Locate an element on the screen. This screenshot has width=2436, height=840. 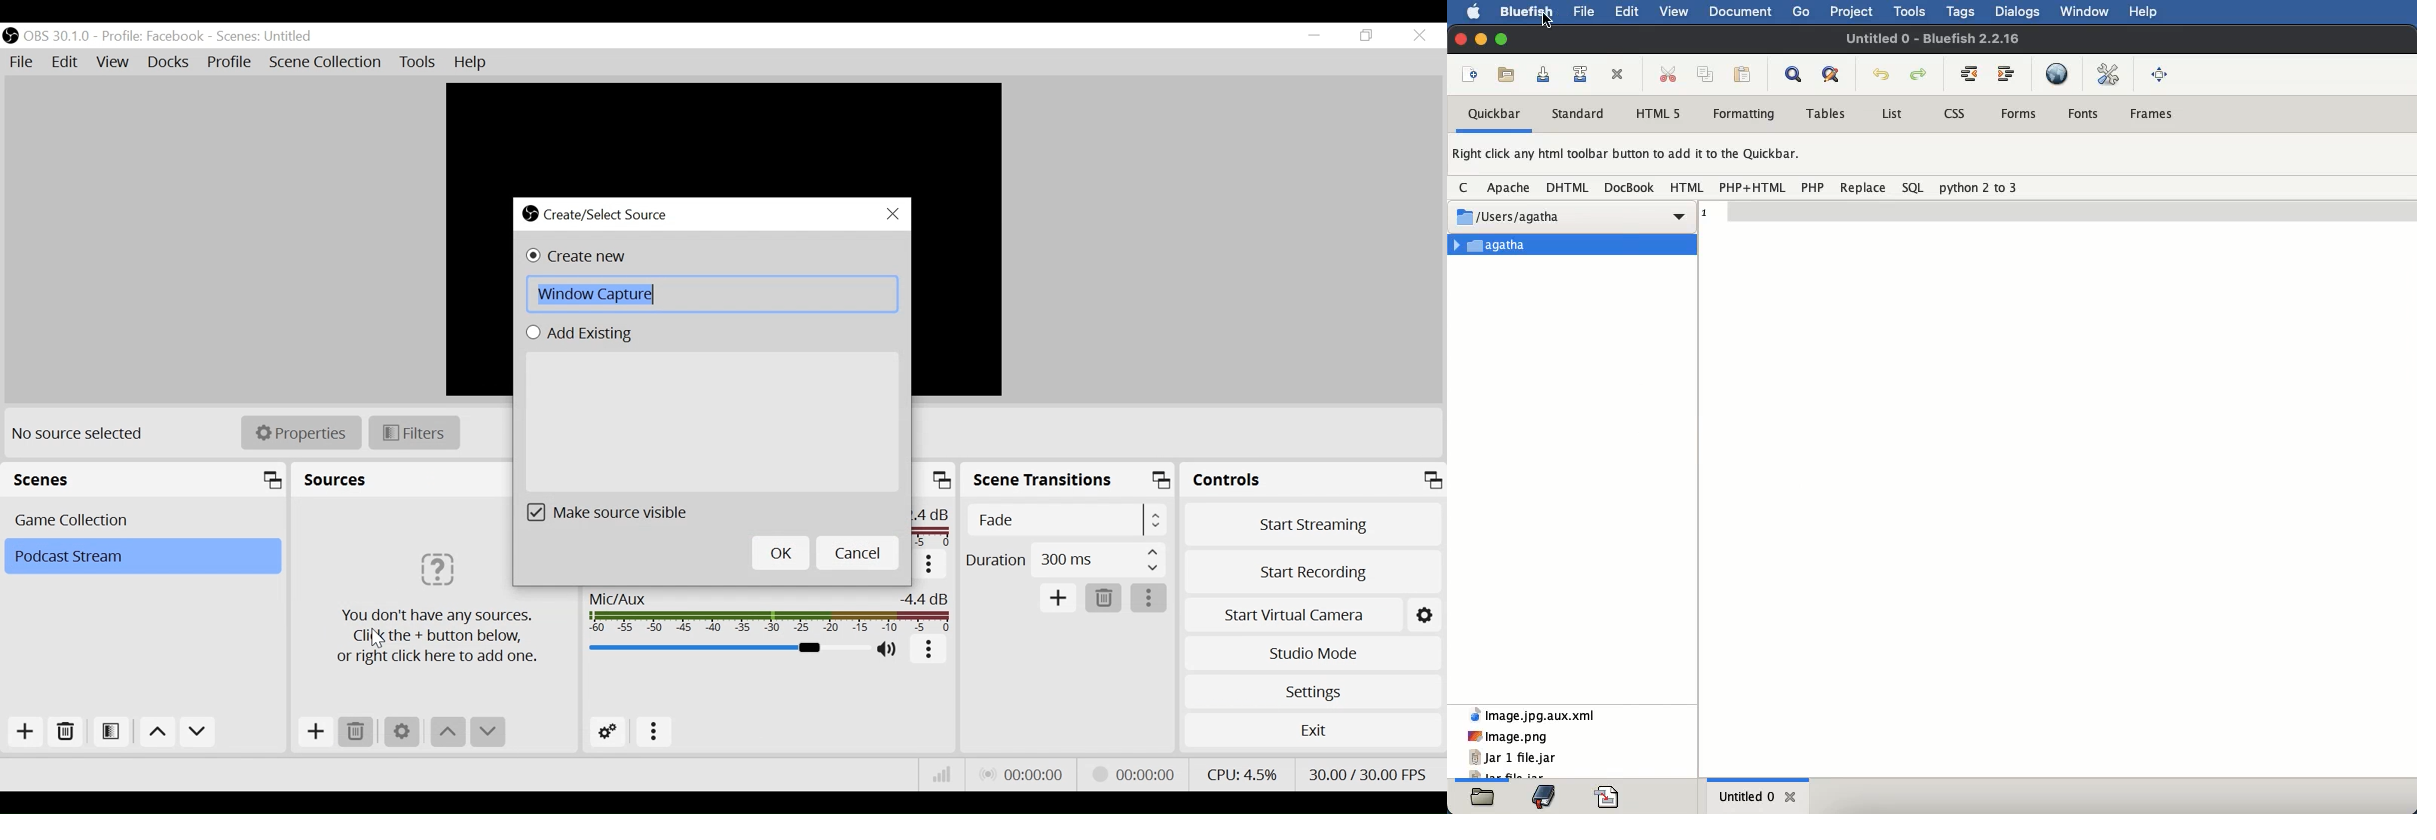
Add is located at coordinates (1060, 597).